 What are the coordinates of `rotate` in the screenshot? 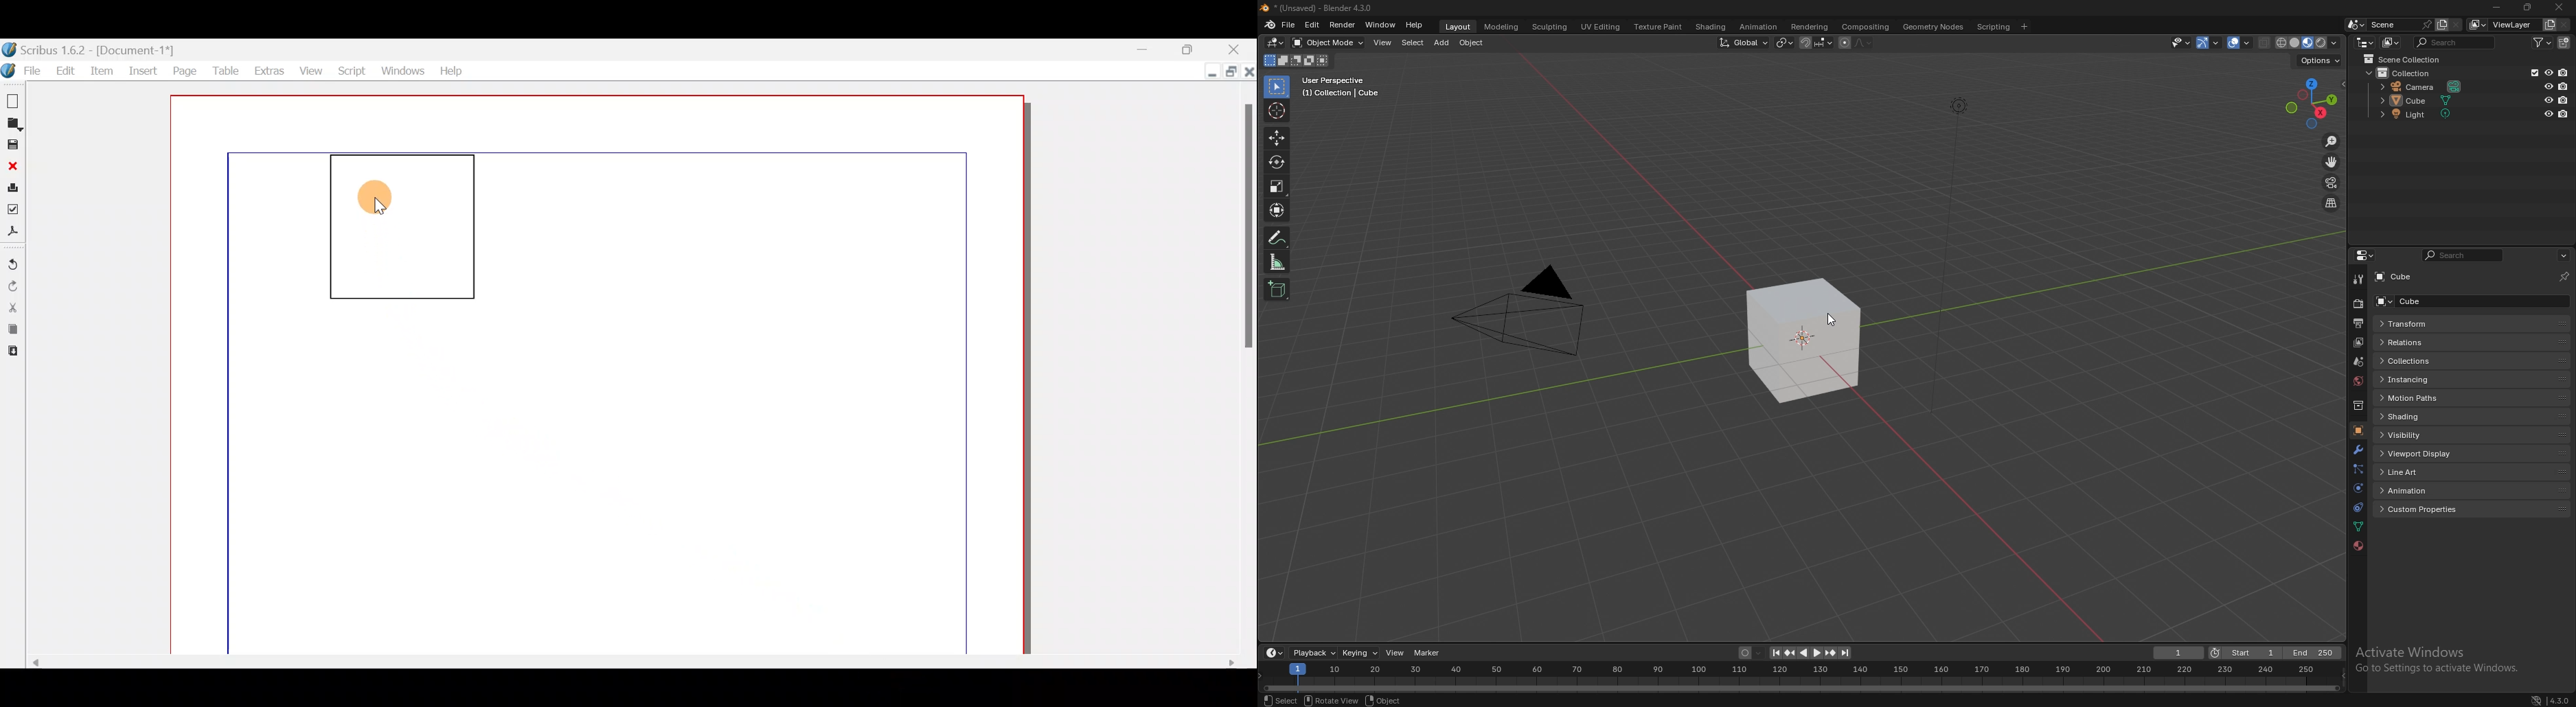 It's located at (1275, 163).